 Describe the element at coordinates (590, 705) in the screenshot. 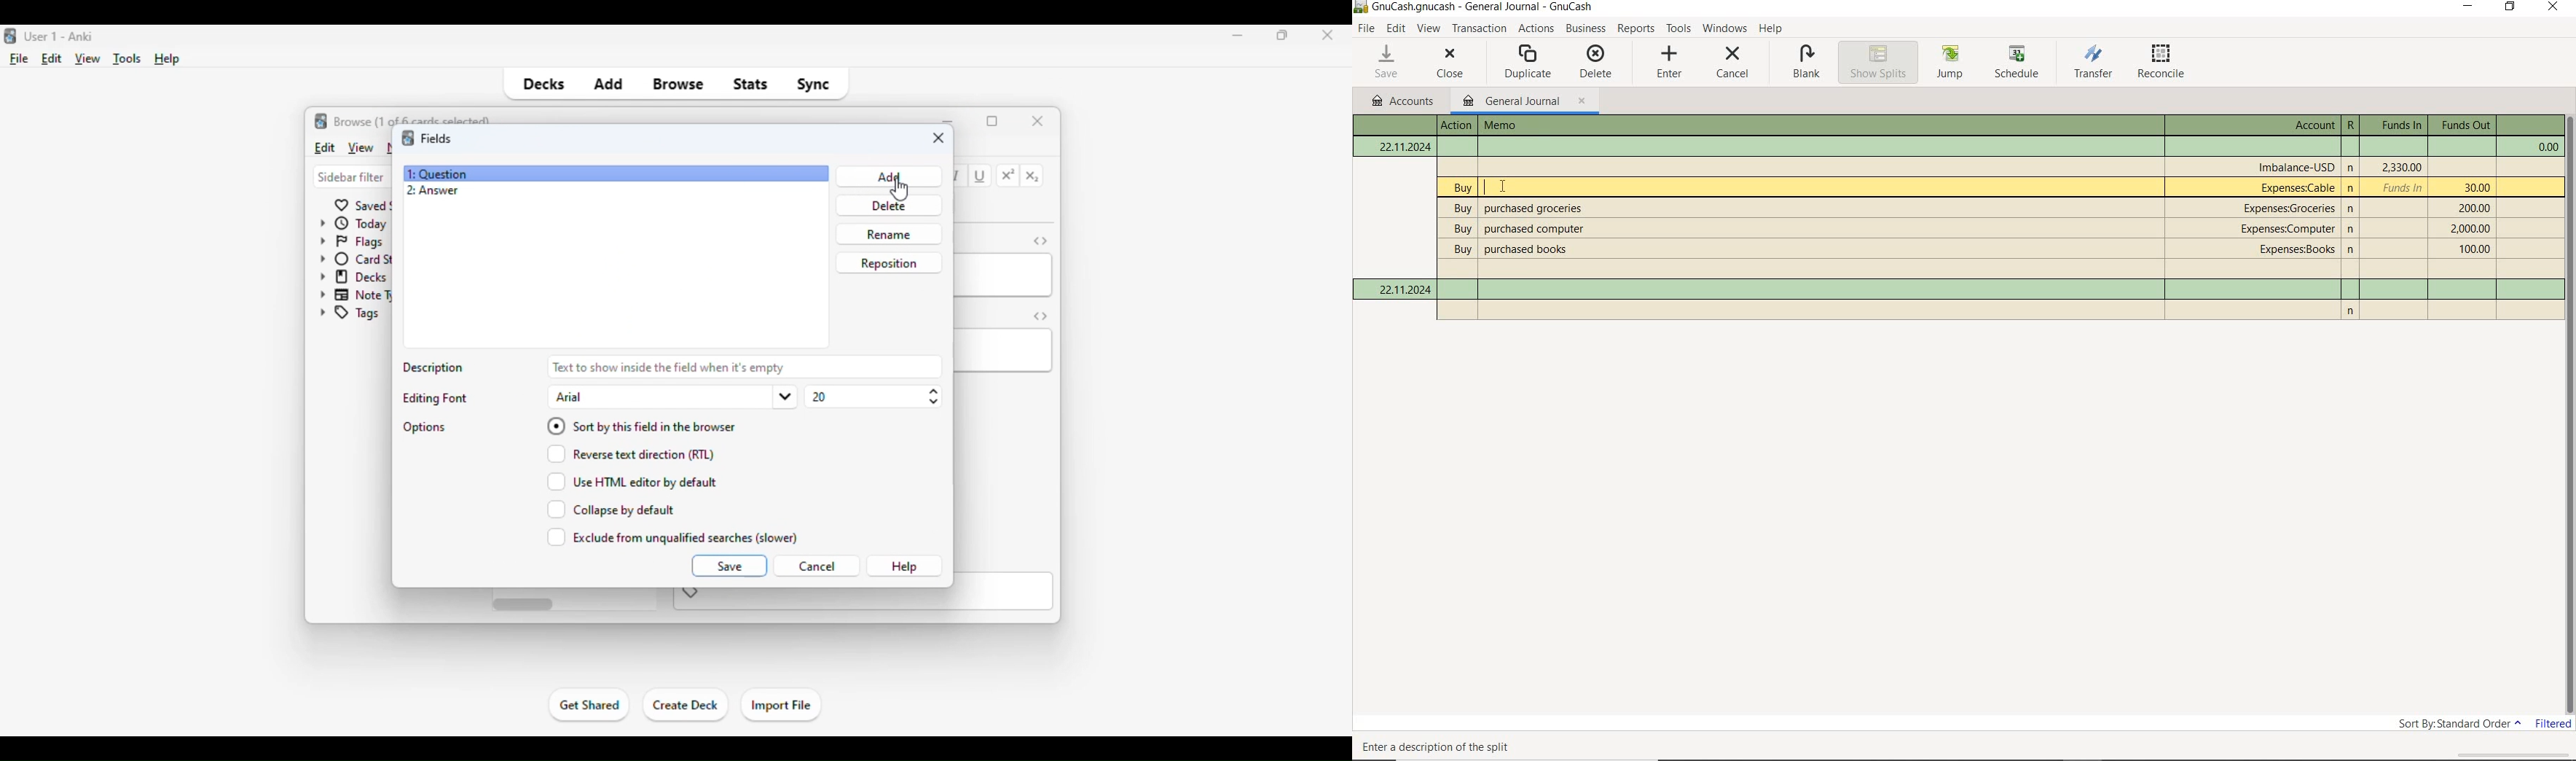

I see `get shared` at that location.